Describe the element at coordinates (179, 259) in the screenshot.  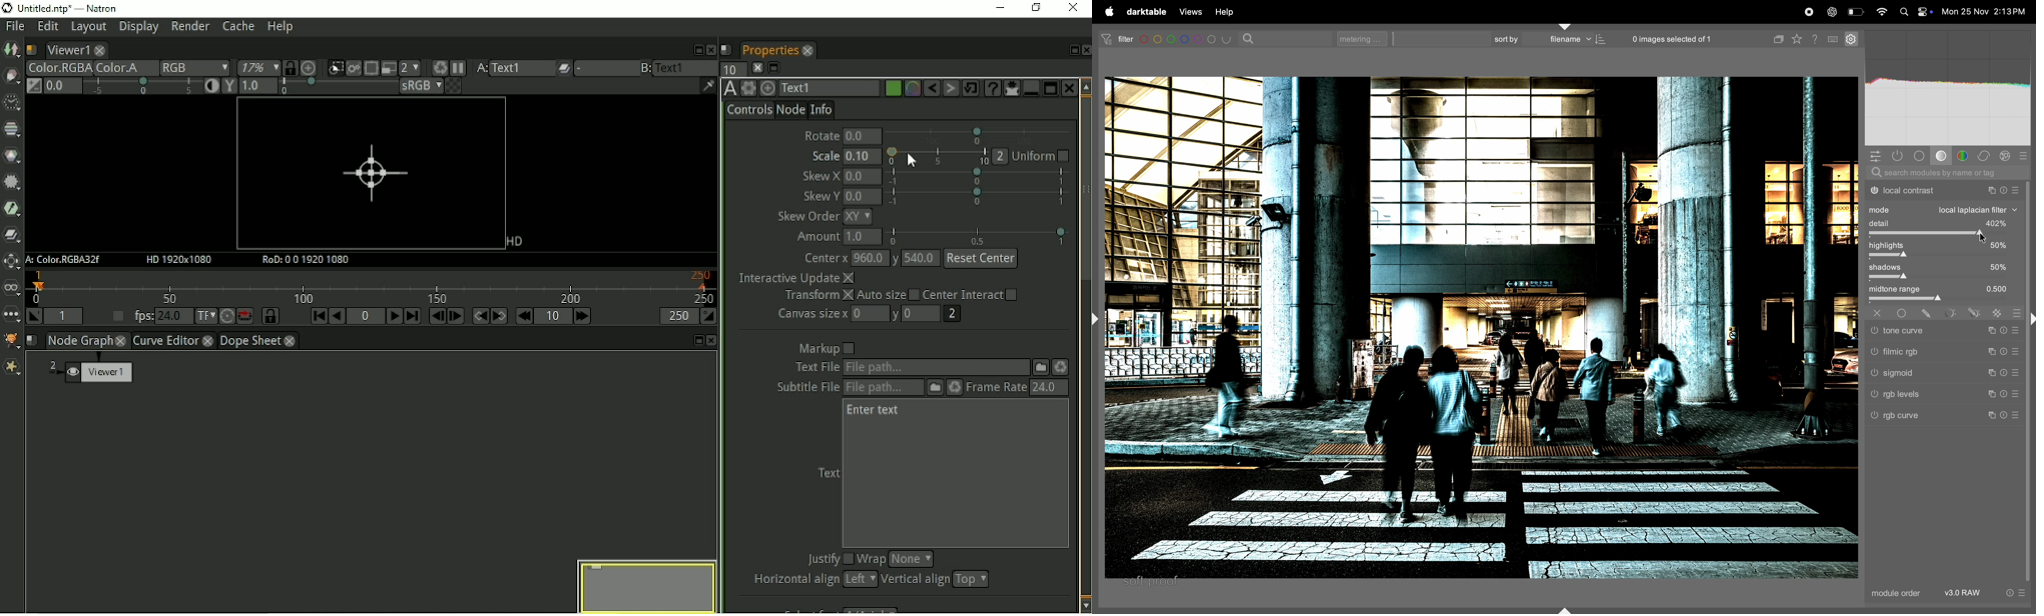
I see `HD` at that location.